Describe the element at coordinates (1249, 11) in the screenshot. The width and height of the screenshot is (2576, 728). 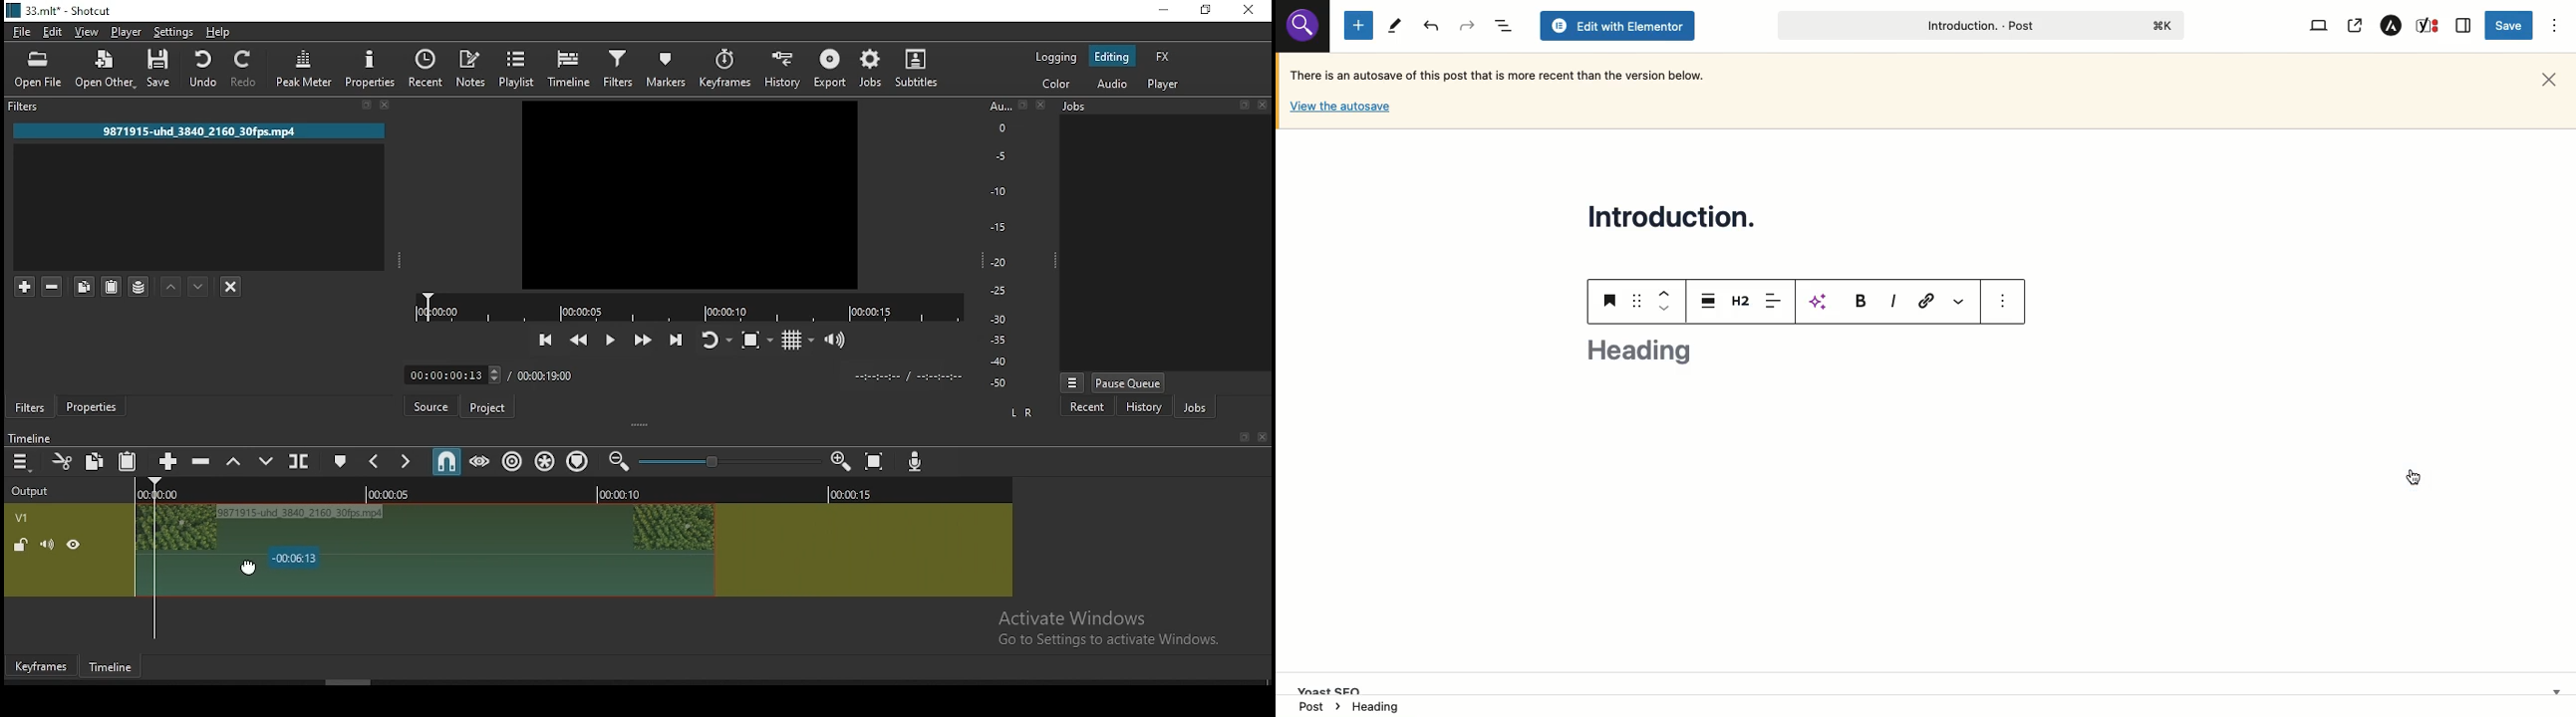
I see `close window` at that location.